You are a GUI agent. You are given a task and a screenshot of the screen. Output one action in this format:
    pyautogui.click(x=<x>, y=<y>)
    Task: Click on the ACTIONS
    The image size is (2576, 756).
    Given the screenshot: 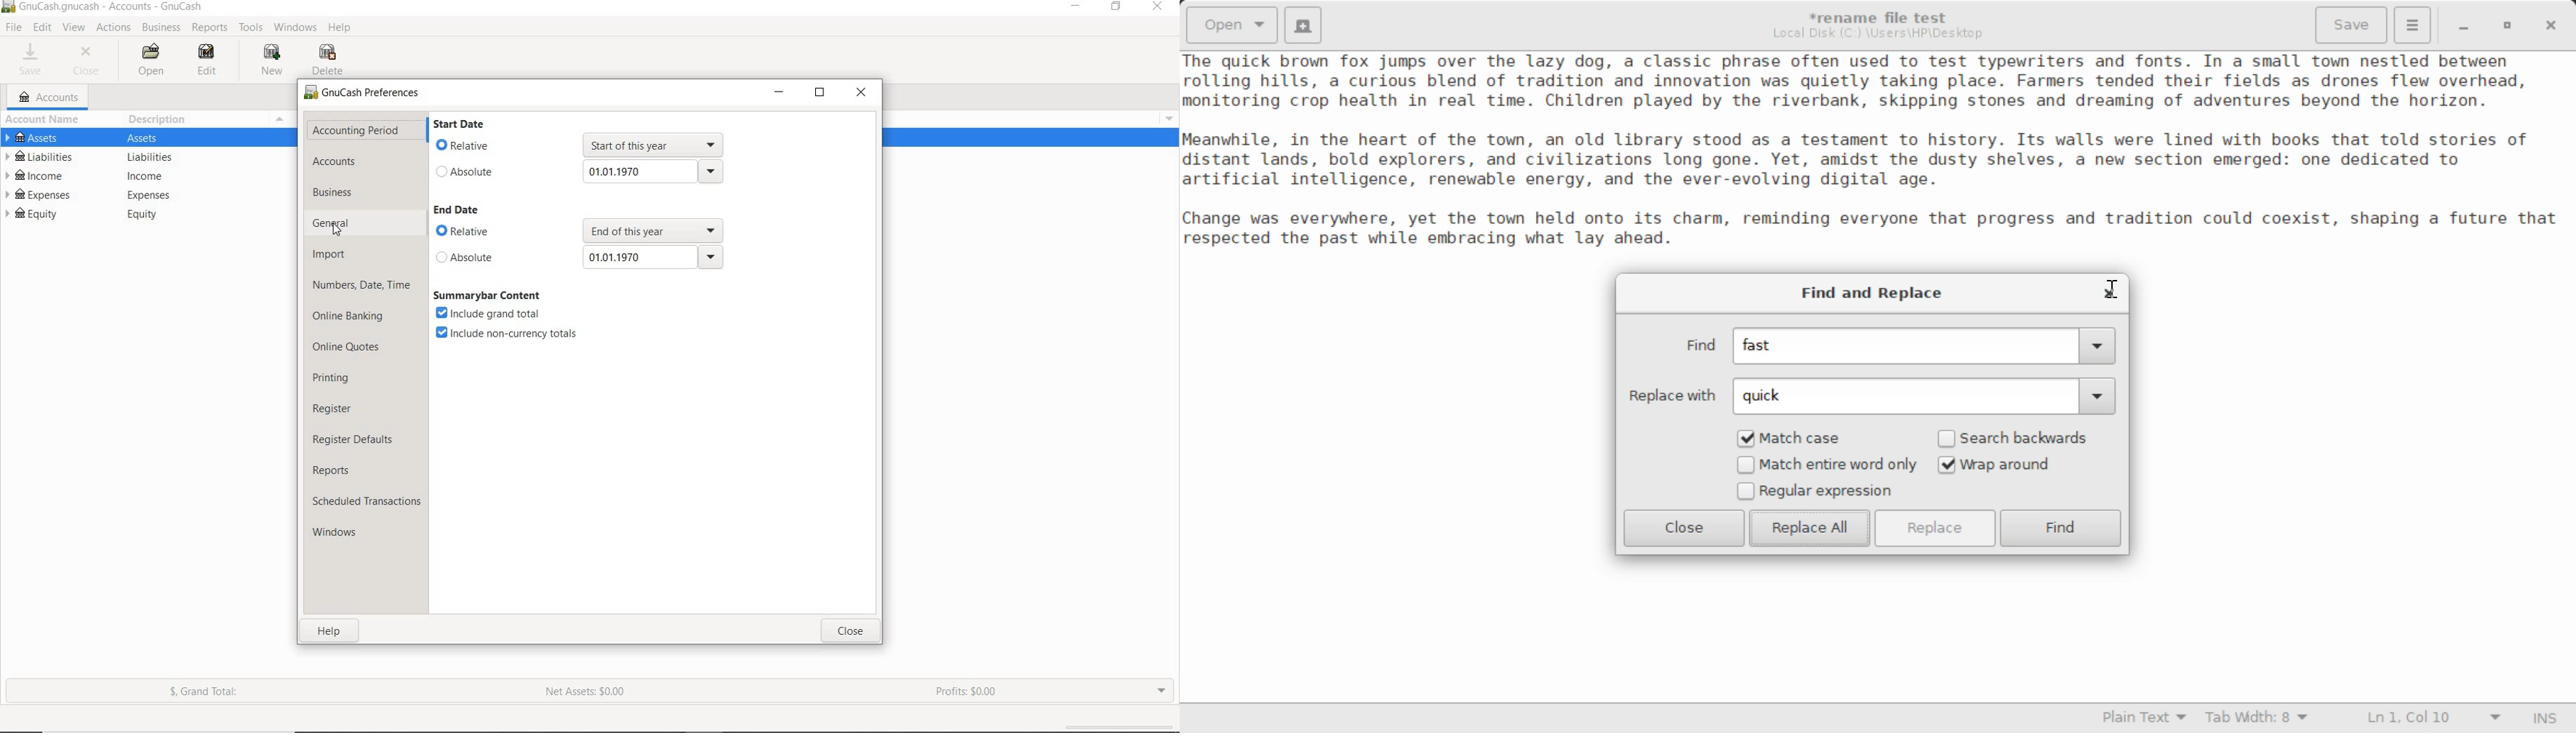 What is the action you would take?
    pyautogui.click(x=112, y=29)
    